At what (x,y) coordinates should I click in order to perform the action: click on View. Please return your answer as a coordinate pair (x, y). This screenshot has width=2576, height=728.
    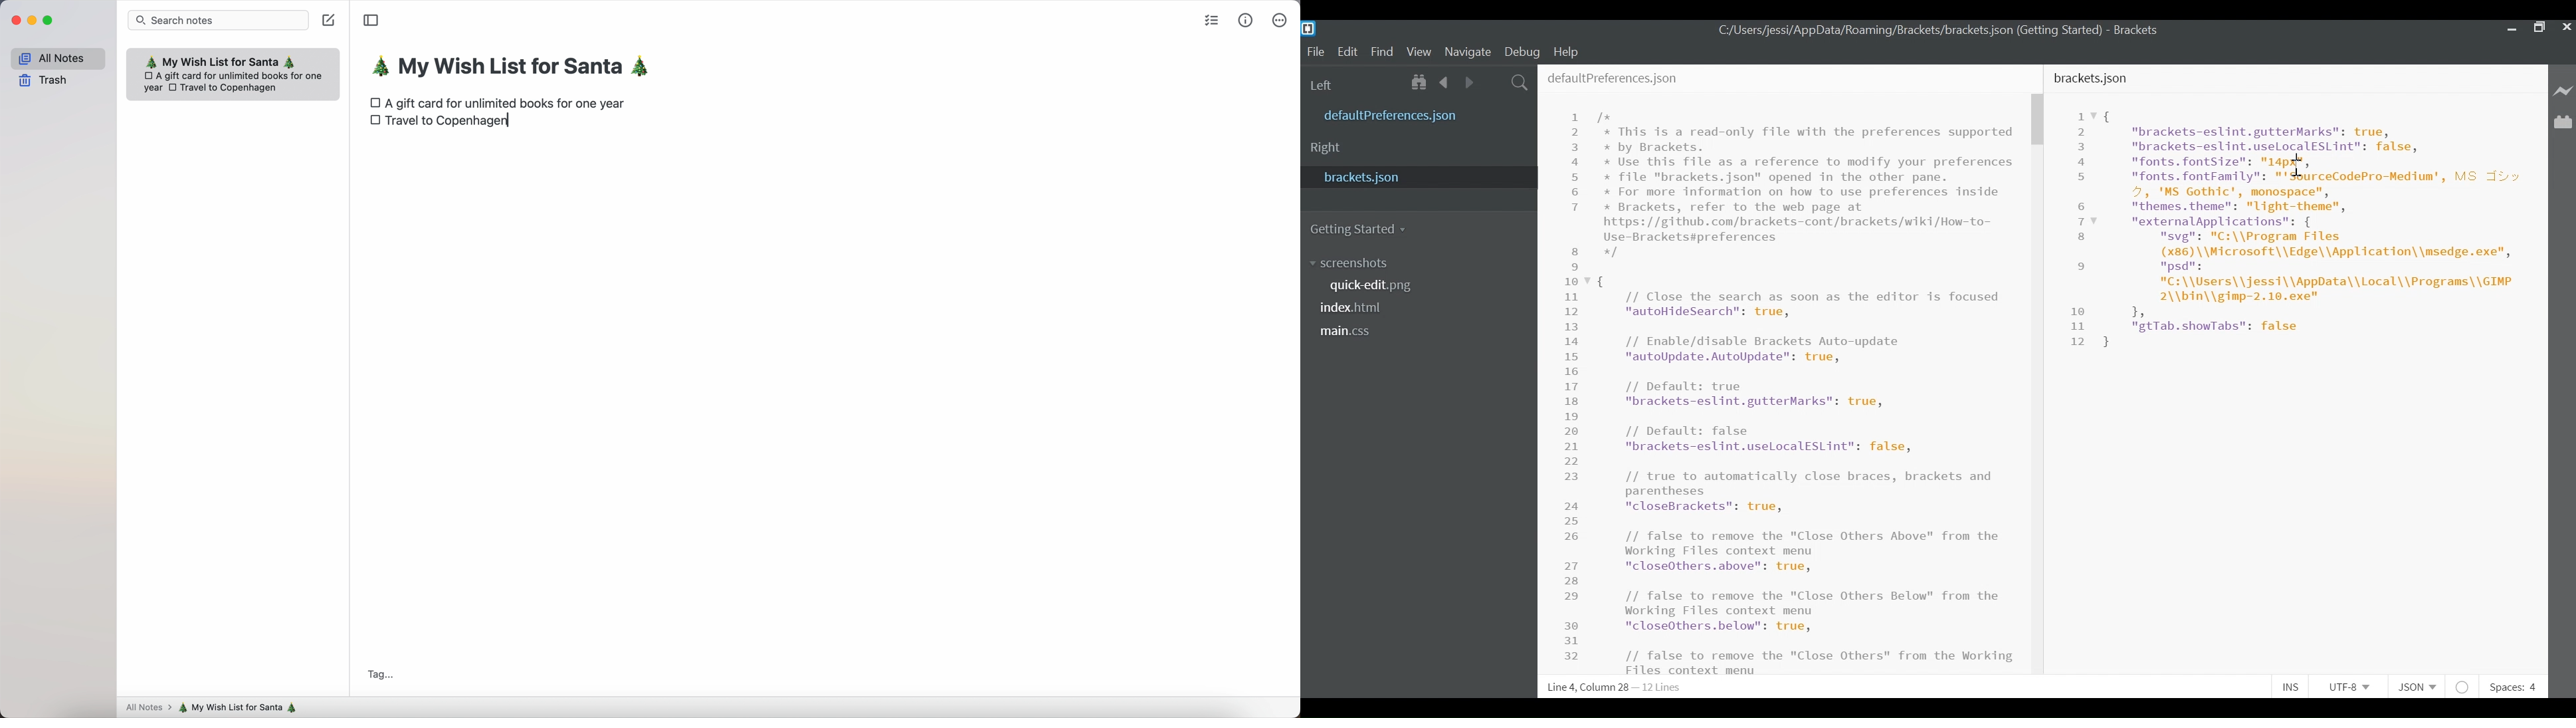
    Looking at the image, I should click on (1419, 53).